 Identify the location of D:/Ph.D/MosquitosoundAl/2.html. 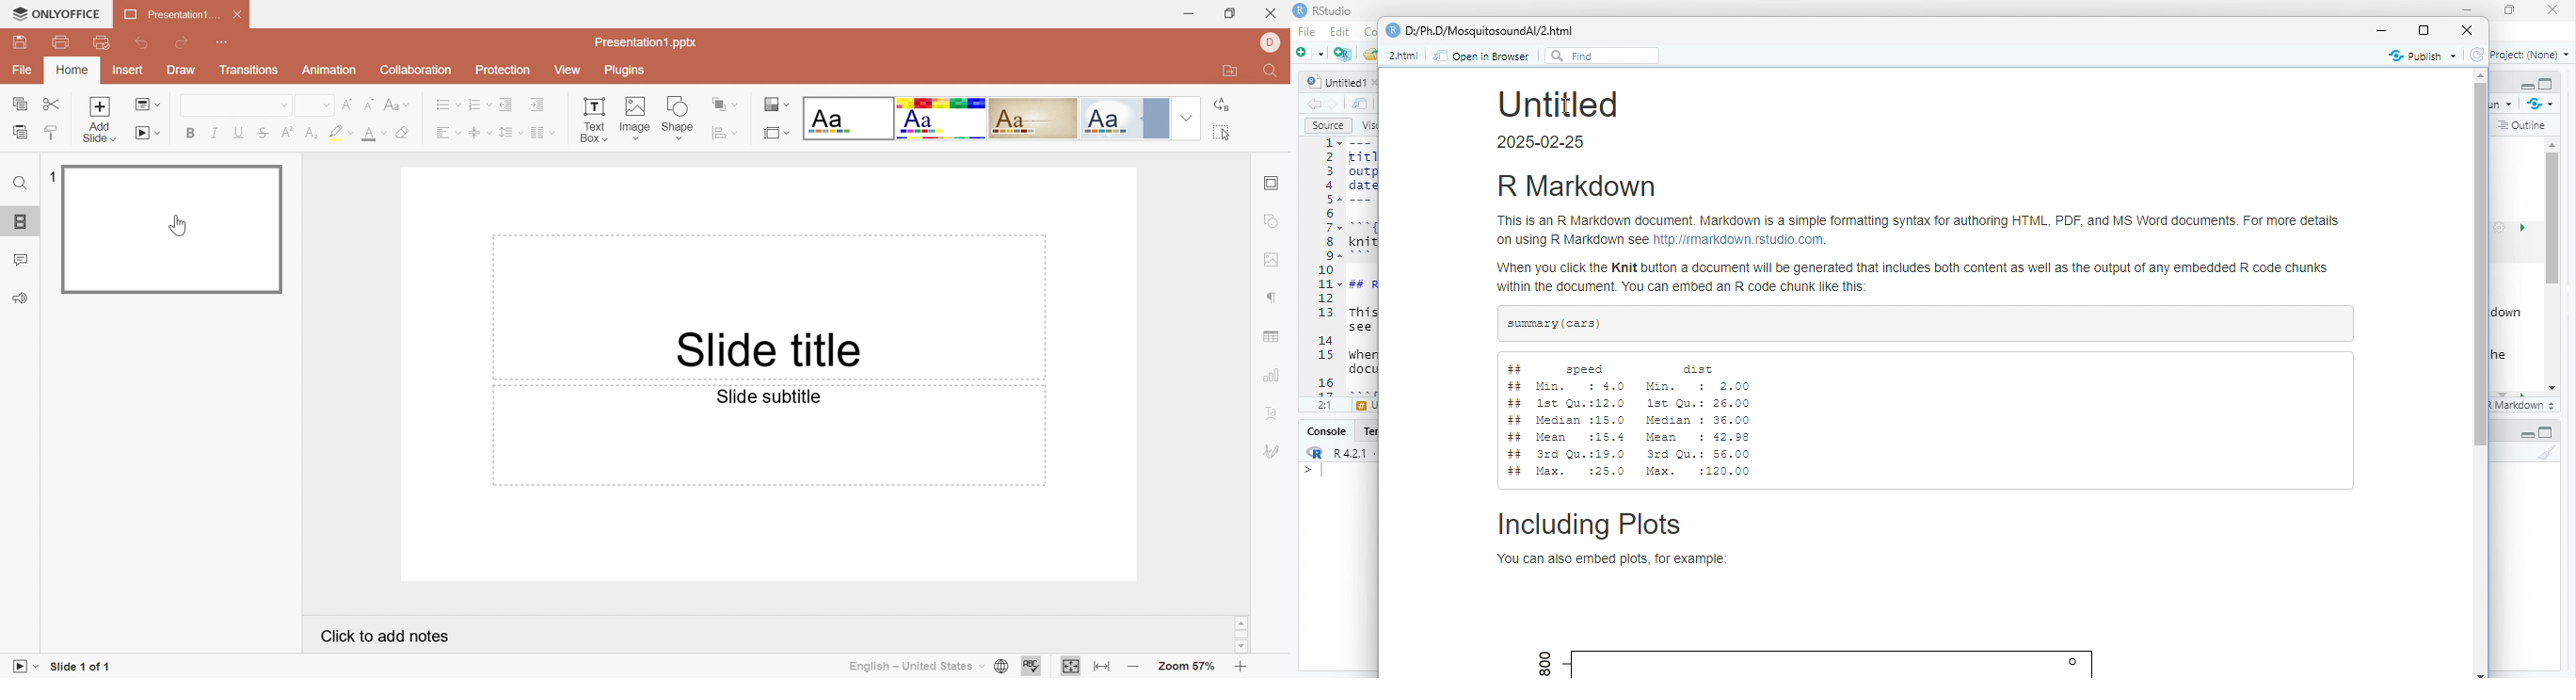
(1489, 31).